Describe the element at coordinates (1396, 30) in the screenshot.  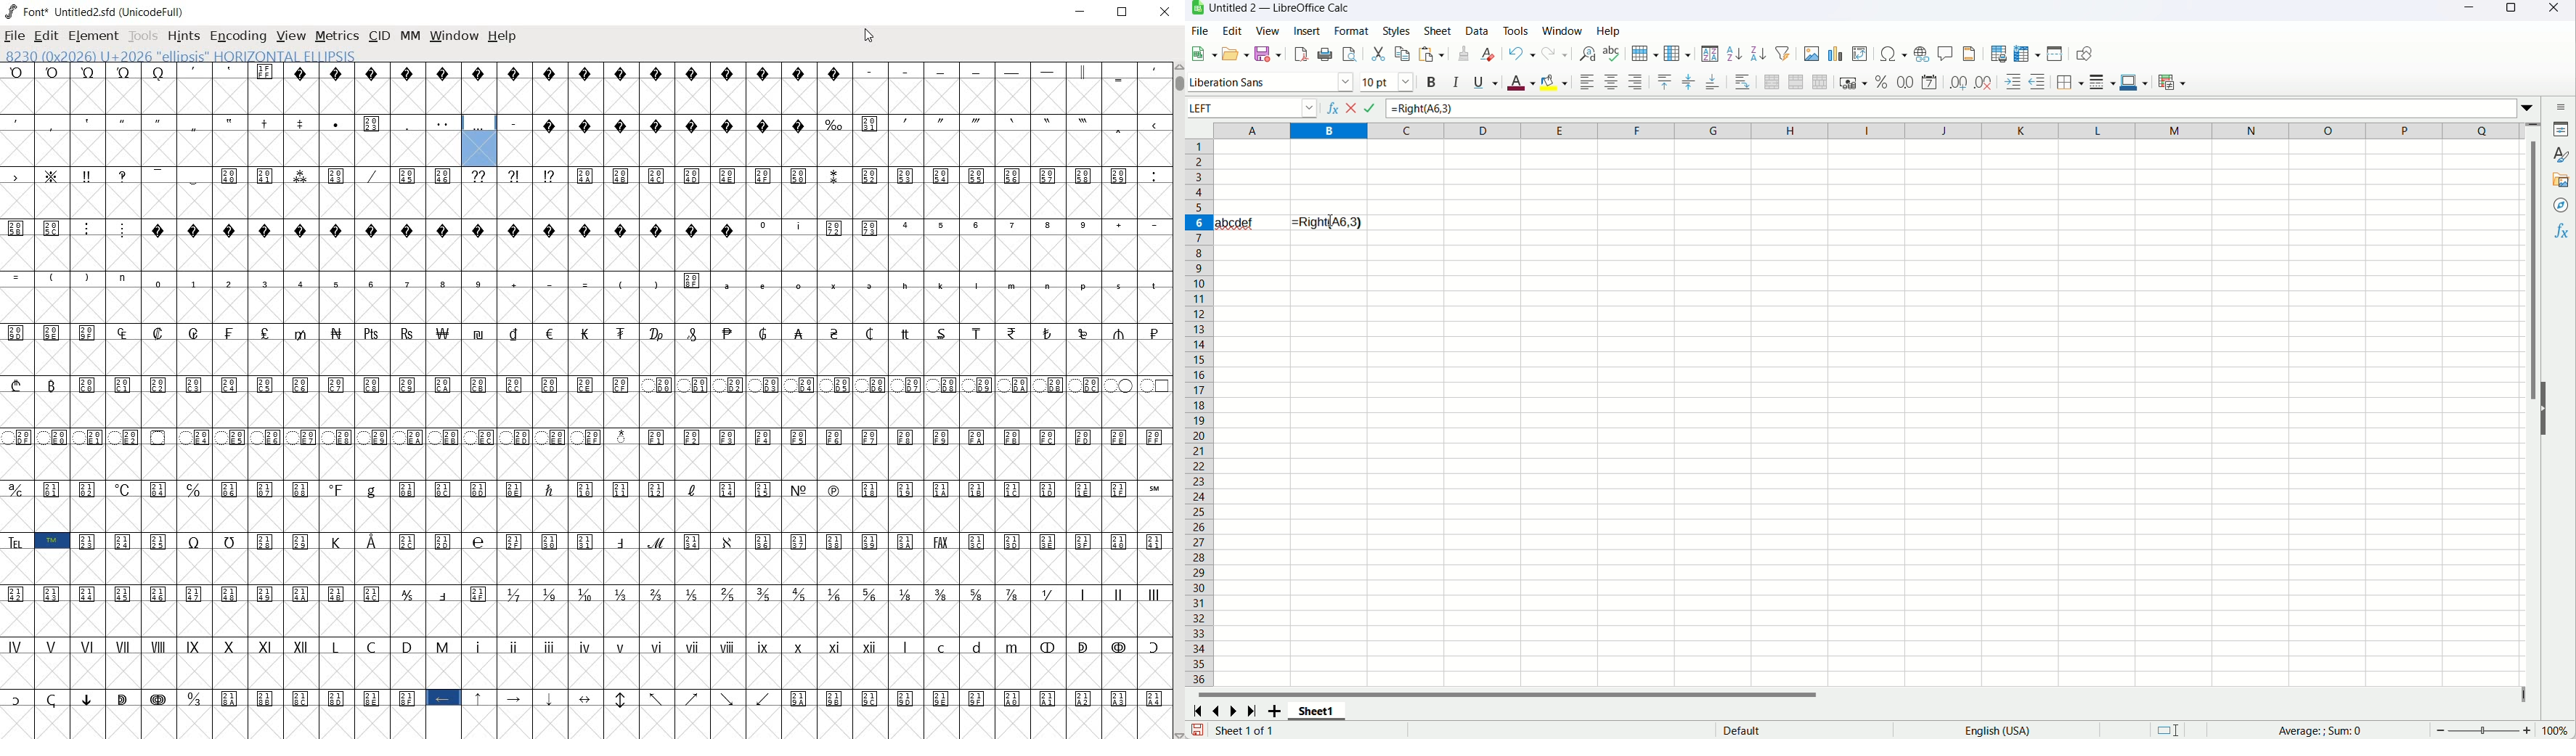
I see `styles` at that location.